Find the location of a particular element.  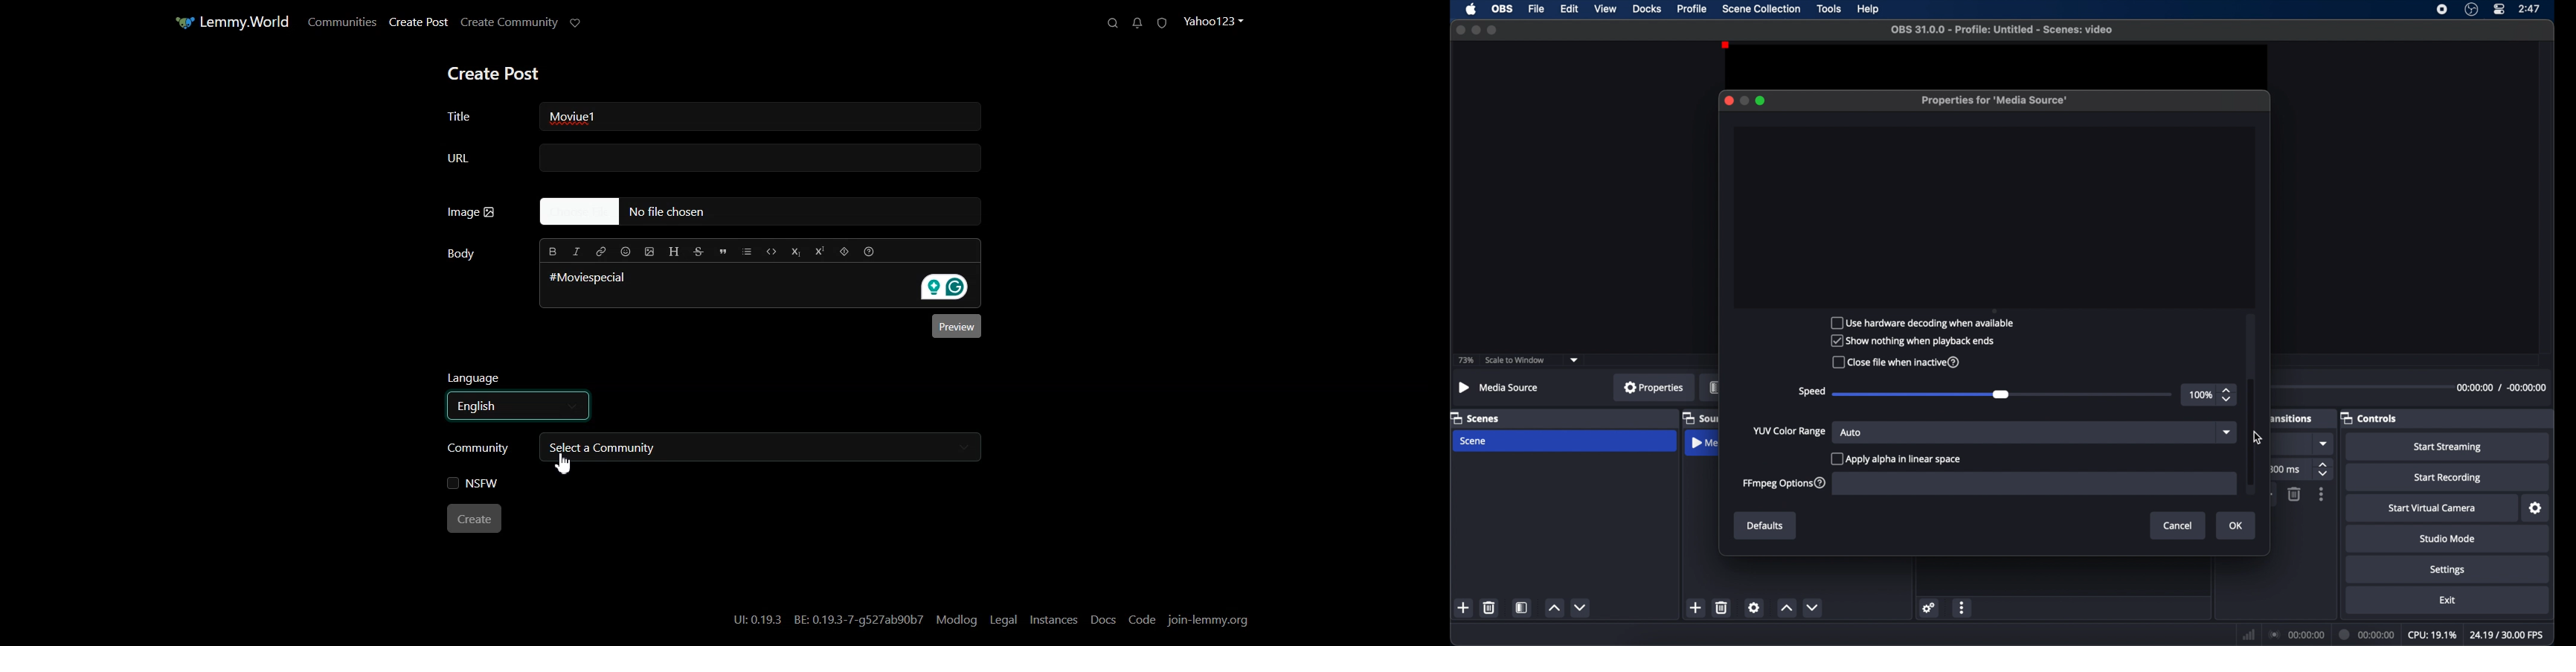

Code is located at coordinates (1143, 619).